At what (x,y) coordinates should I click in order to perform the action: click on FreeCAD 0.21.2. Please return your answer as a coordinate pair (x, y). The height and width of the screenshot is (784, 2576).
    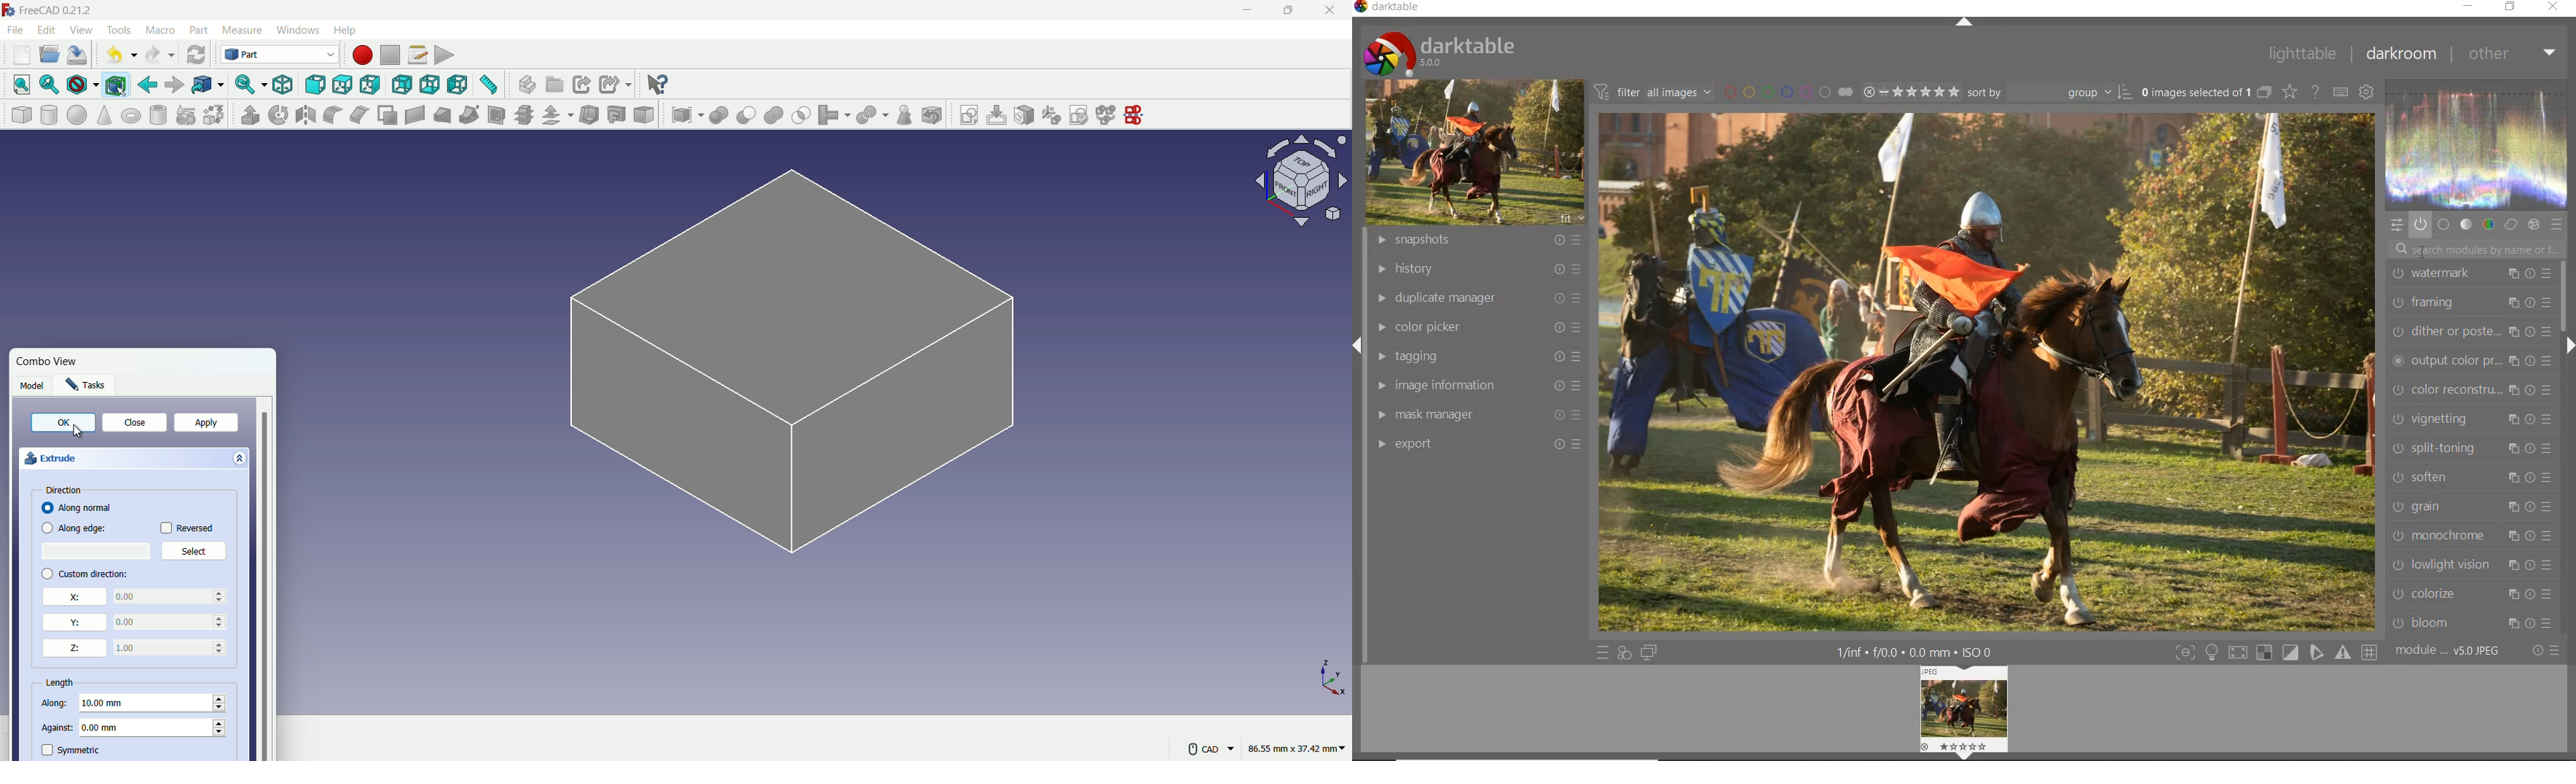
    Looking at the image, I should click on (58, 10).